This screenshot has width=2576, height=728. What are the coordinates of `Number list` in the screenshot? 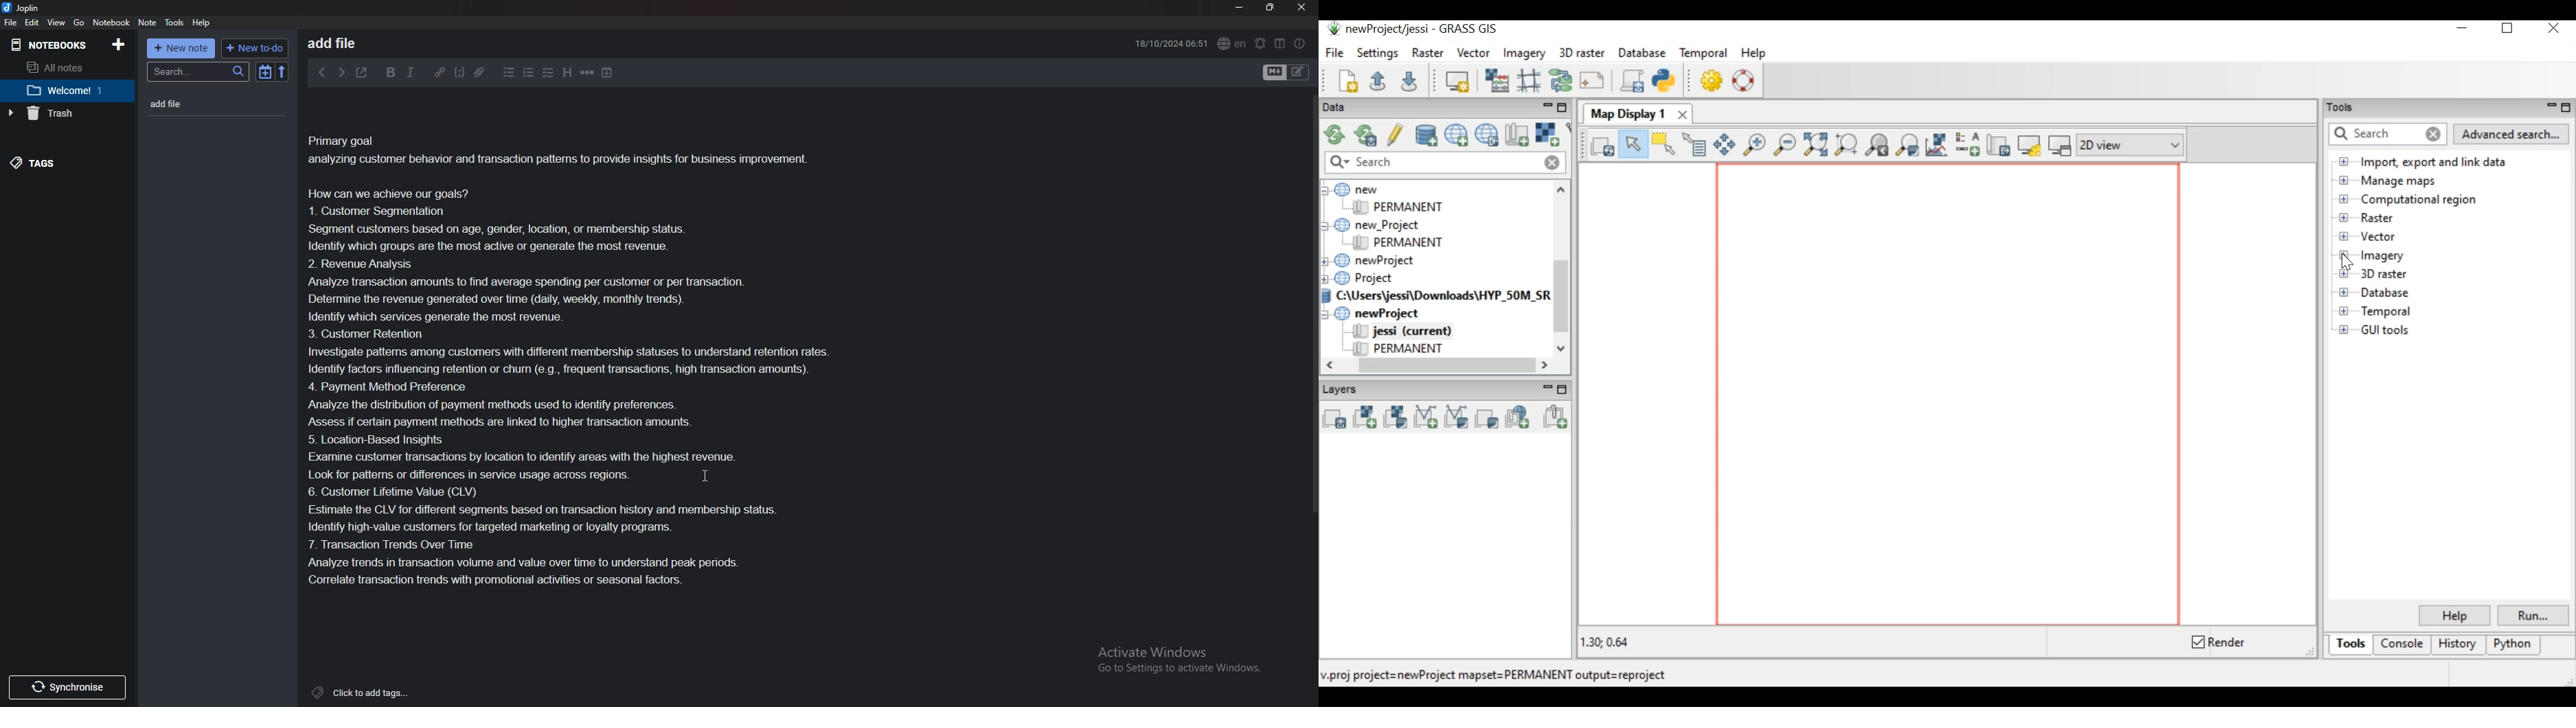 It's located at (528, 73).